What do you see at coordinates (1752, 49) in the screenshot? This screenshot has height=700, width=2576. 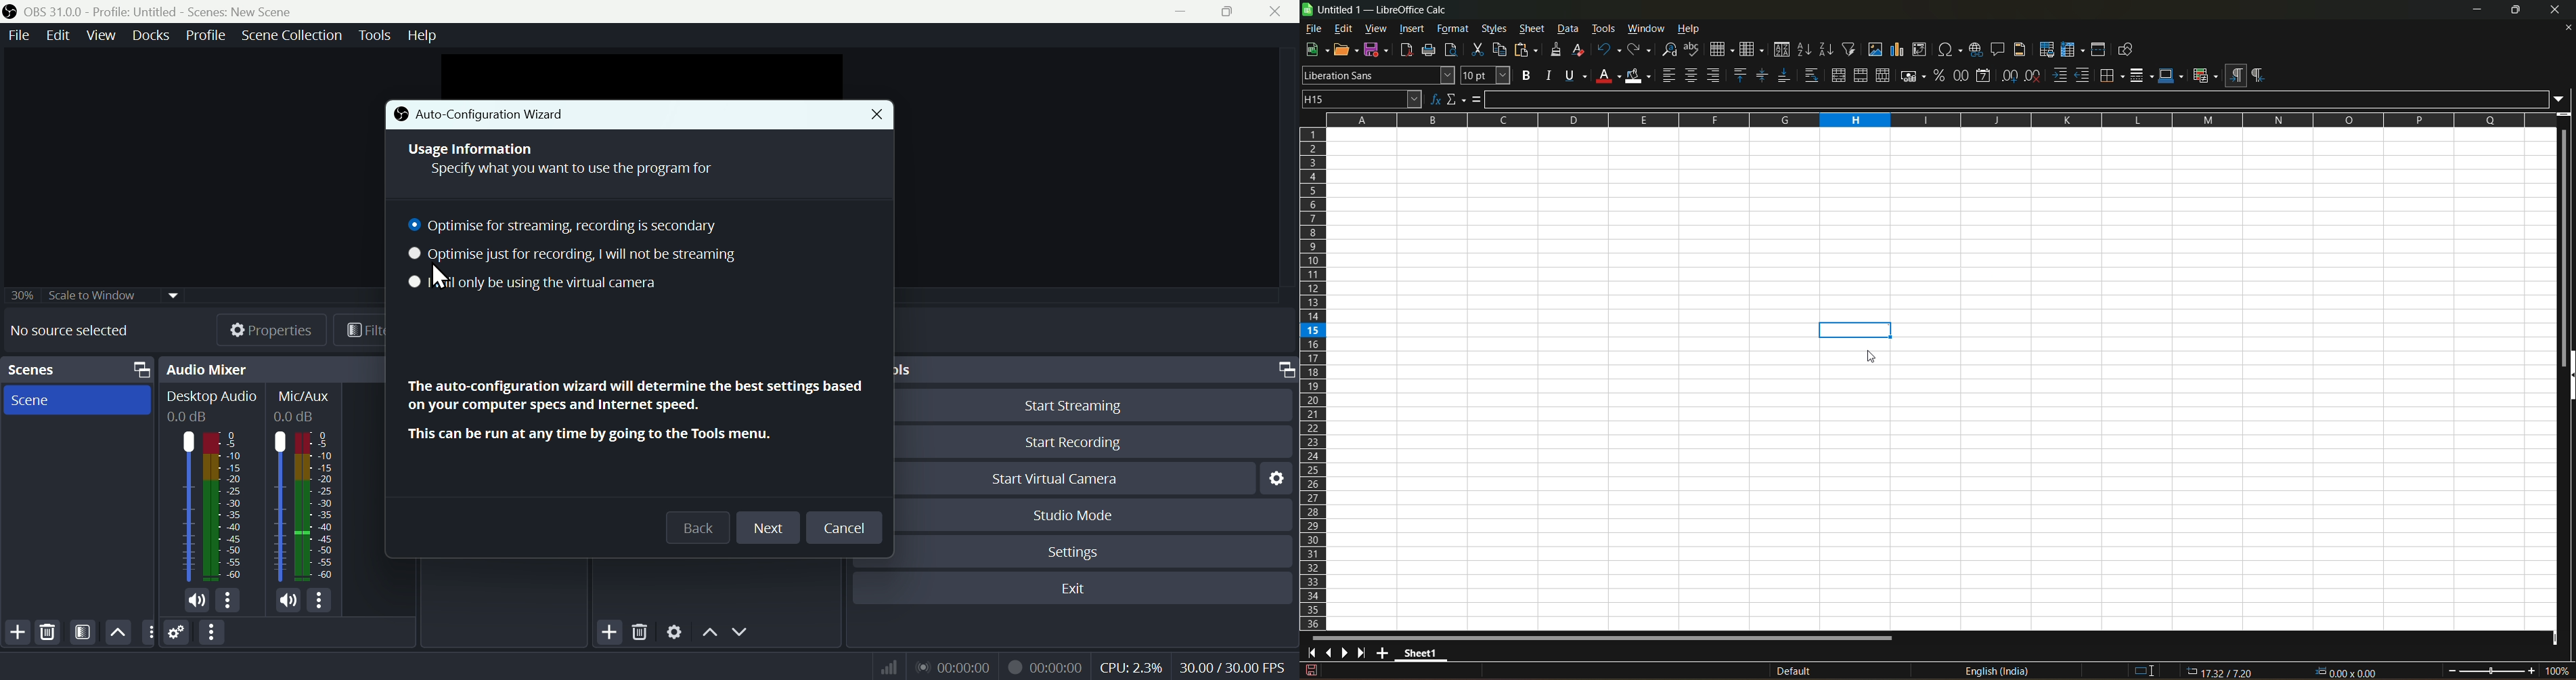 I see `column` at bounding box center [1752, 49].